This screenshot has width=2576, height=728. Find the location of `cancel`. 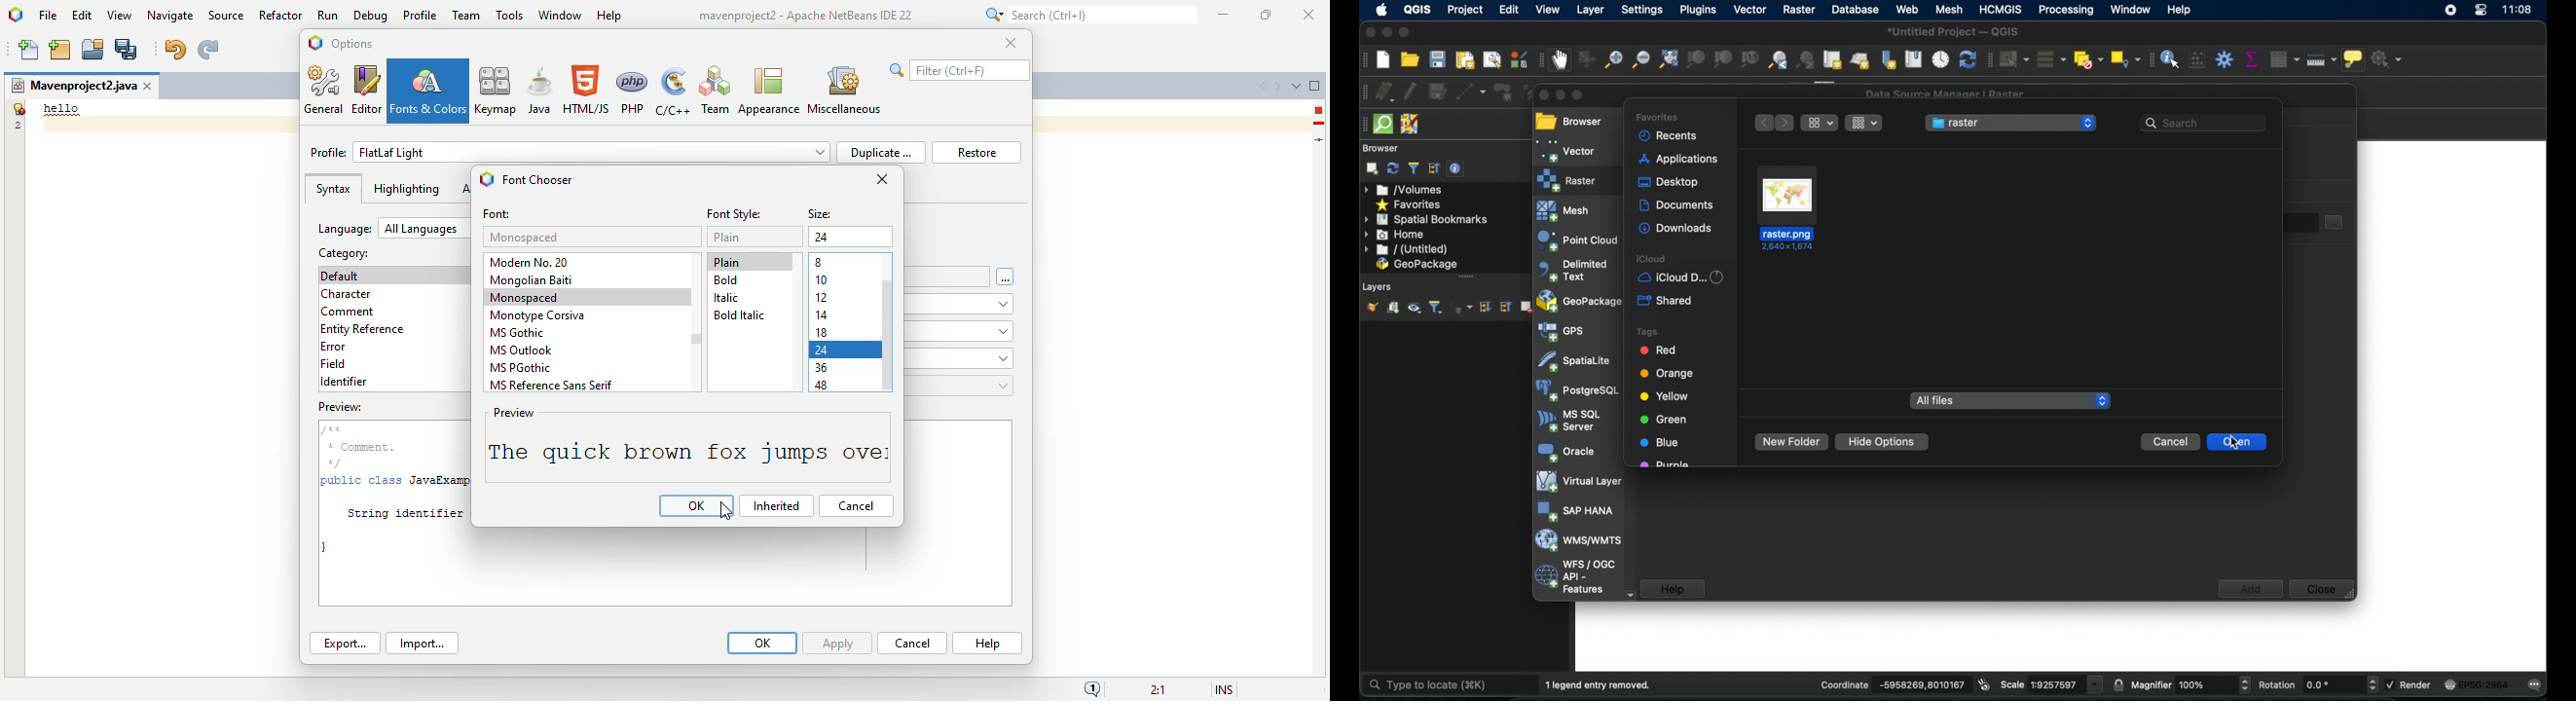

cancel is located at coordinates (2170, 442).